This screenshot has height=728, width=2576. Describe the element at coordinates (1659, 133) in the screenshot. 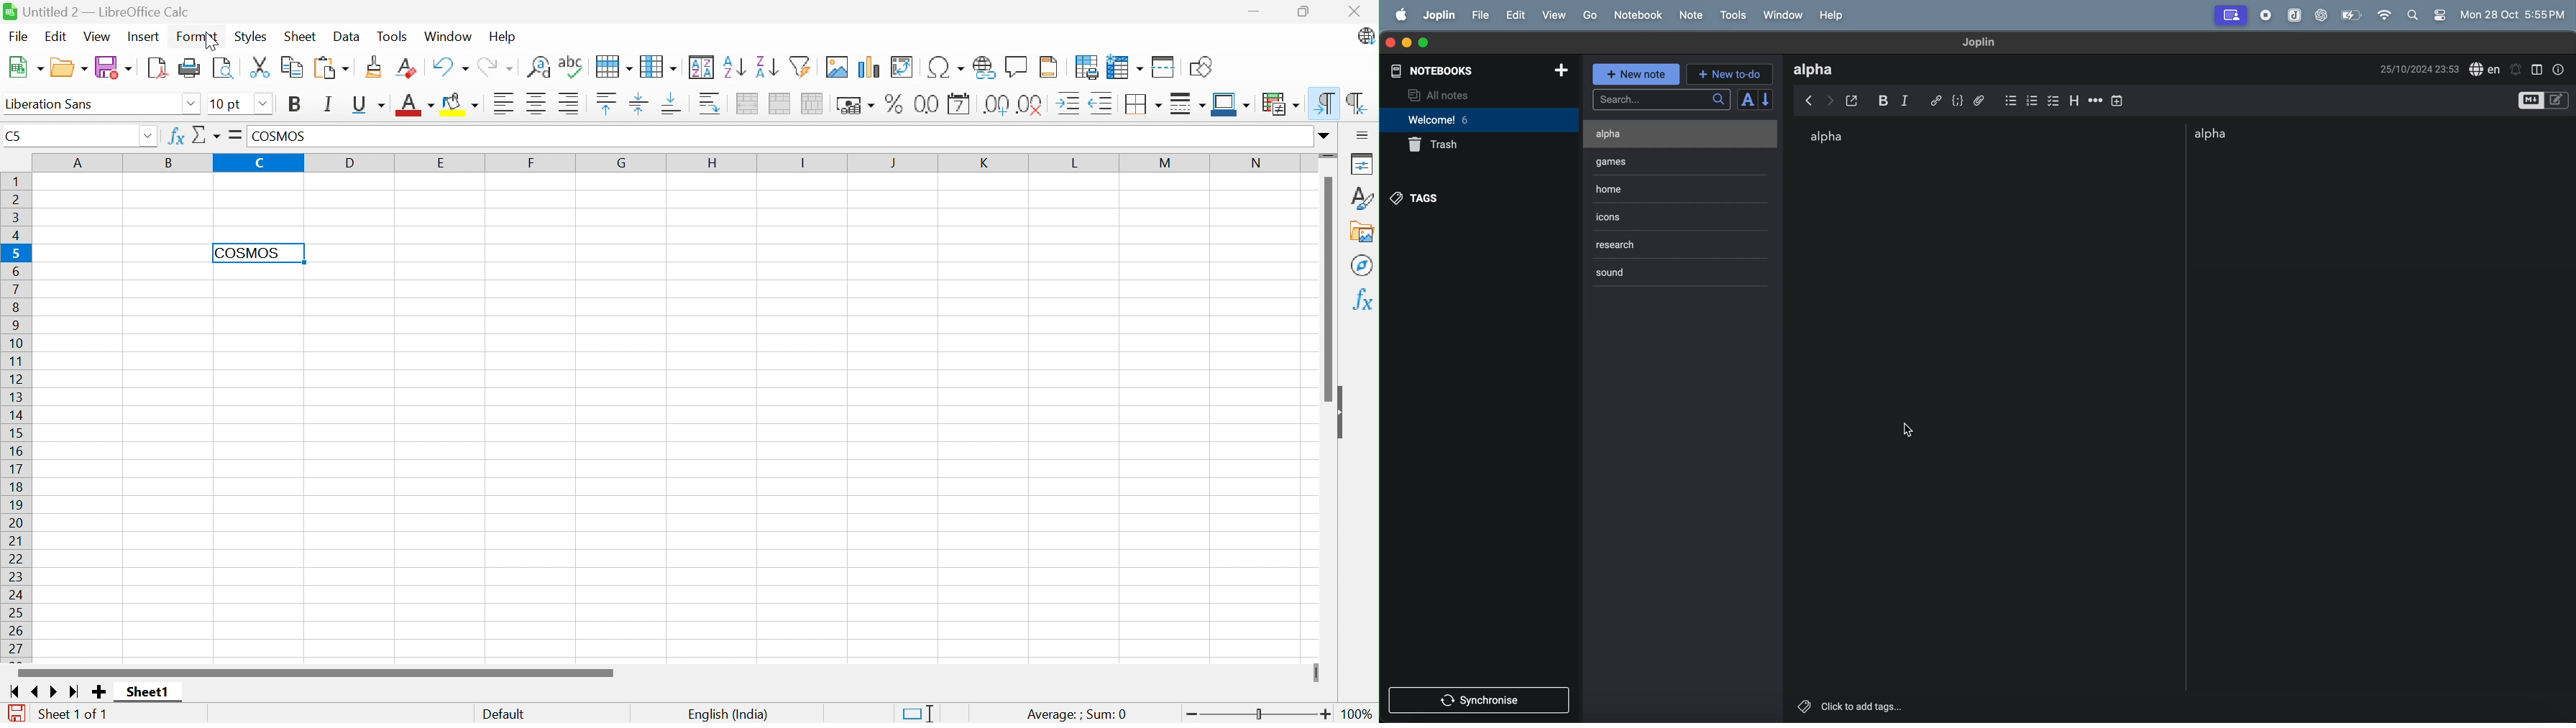

I see `note aplha` at that location.